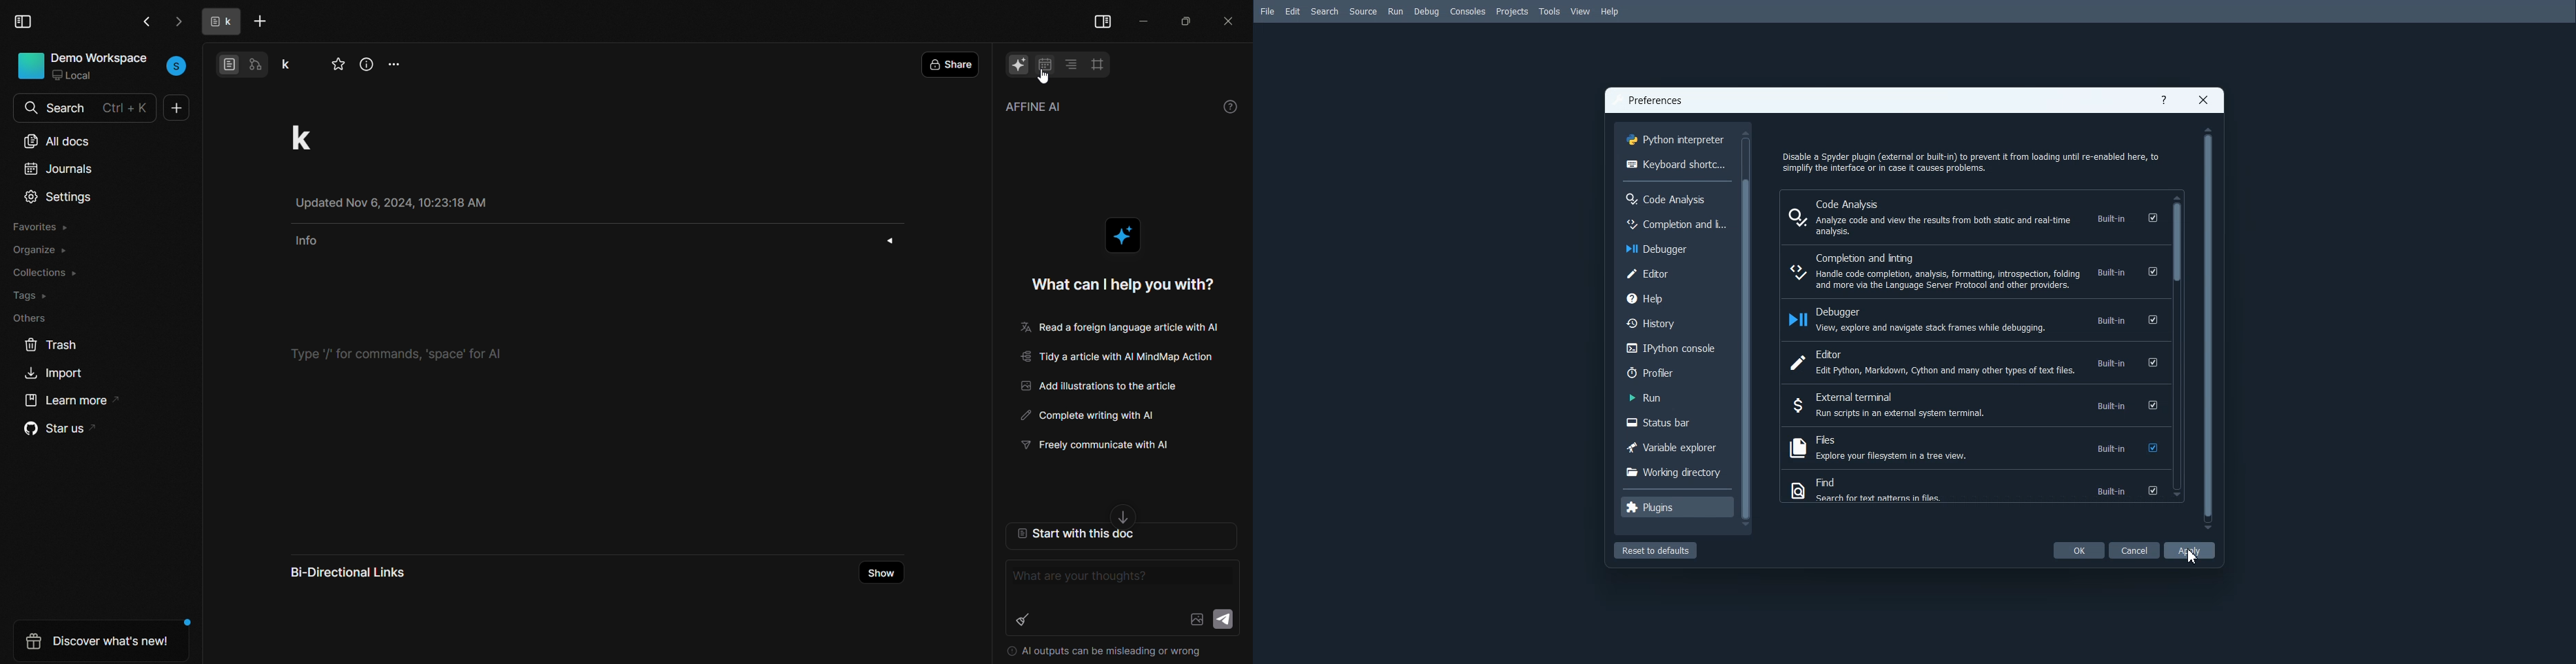 The width and height of the screenshot is (2576, 672). Describe the element at coordinates (1396, 12) in the screenshot. I see `Run` at that location.